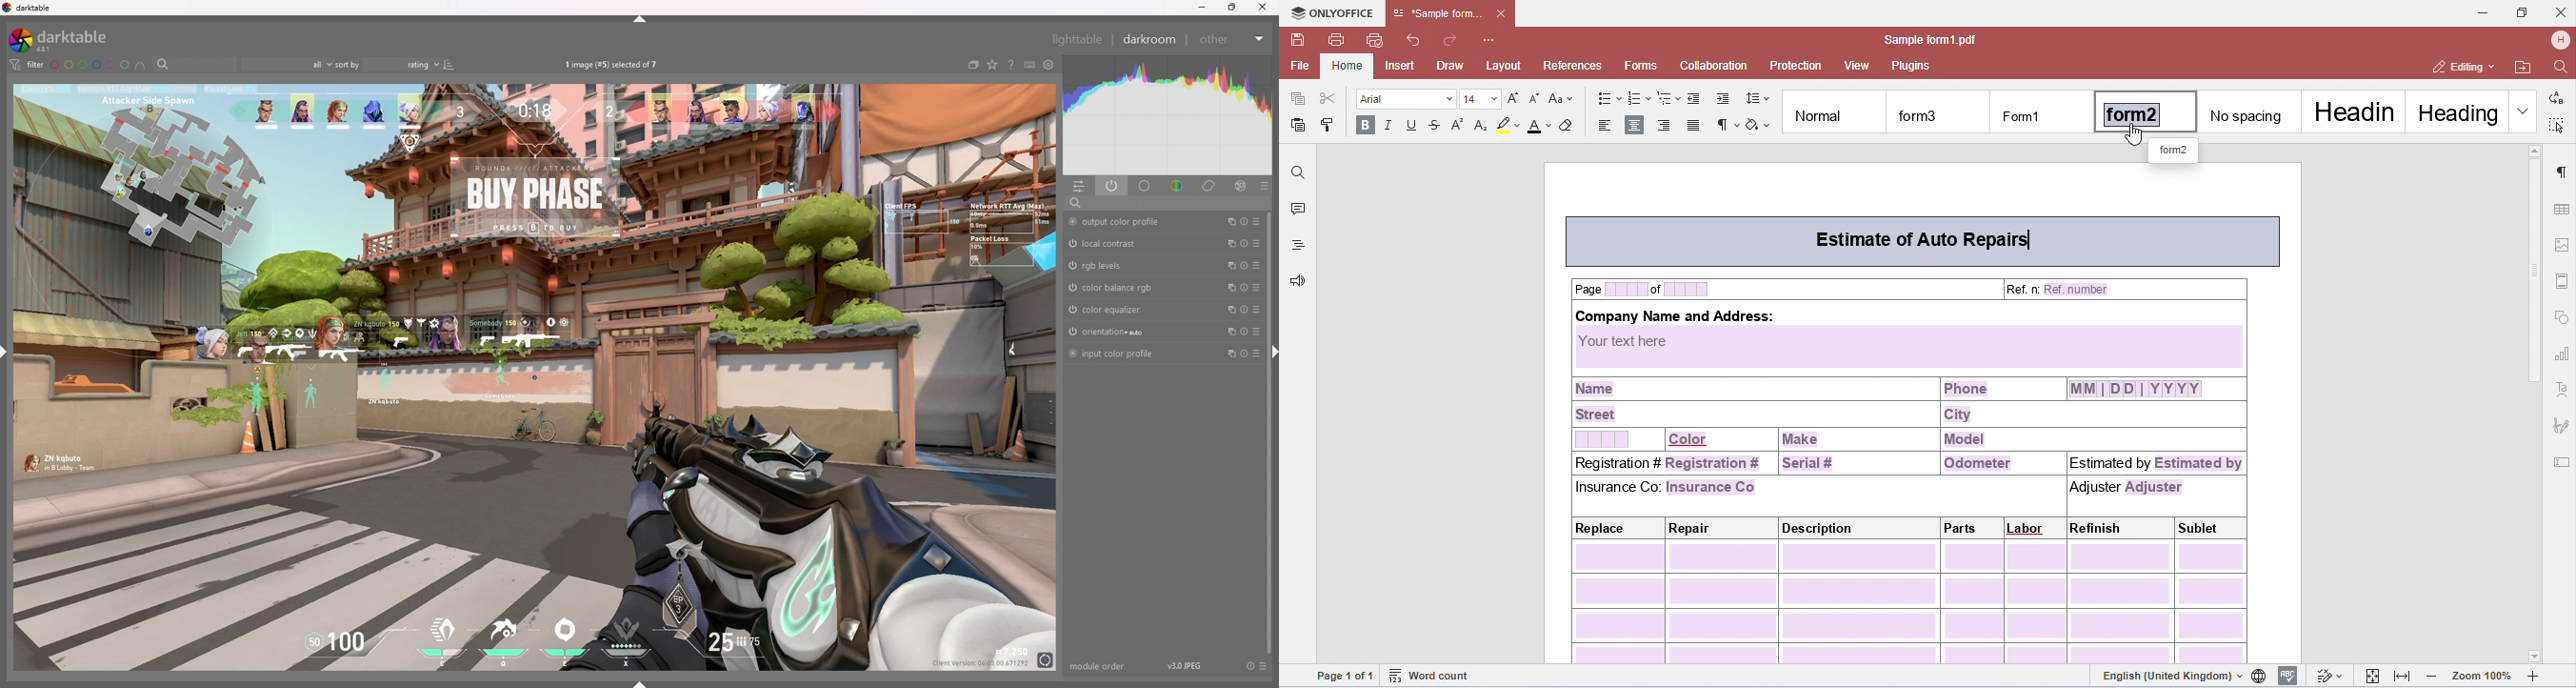 The height and width of the screenshot is (700, 2576). What do you see at coordinates (1245, 243) in the screenshot?
I see `reset` at bounding box center [1245, 243].